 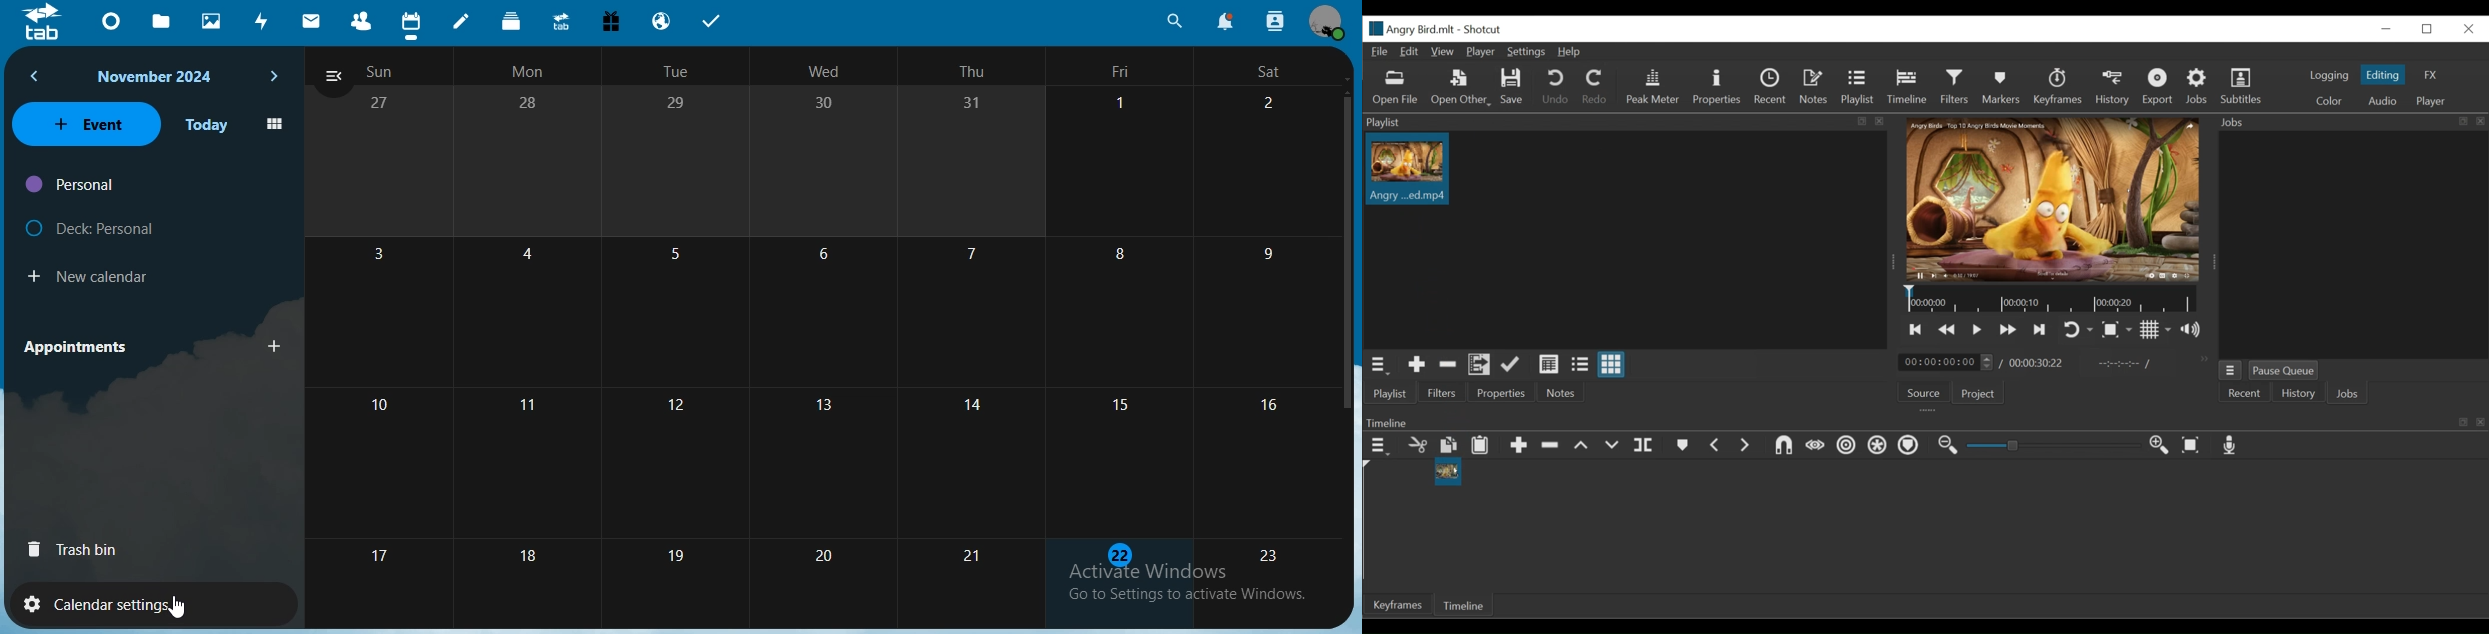 What do you see at coordinates (1946, 329) in the screenshot?
I see `Play backward quickly` at bounding box center [1946, 329].